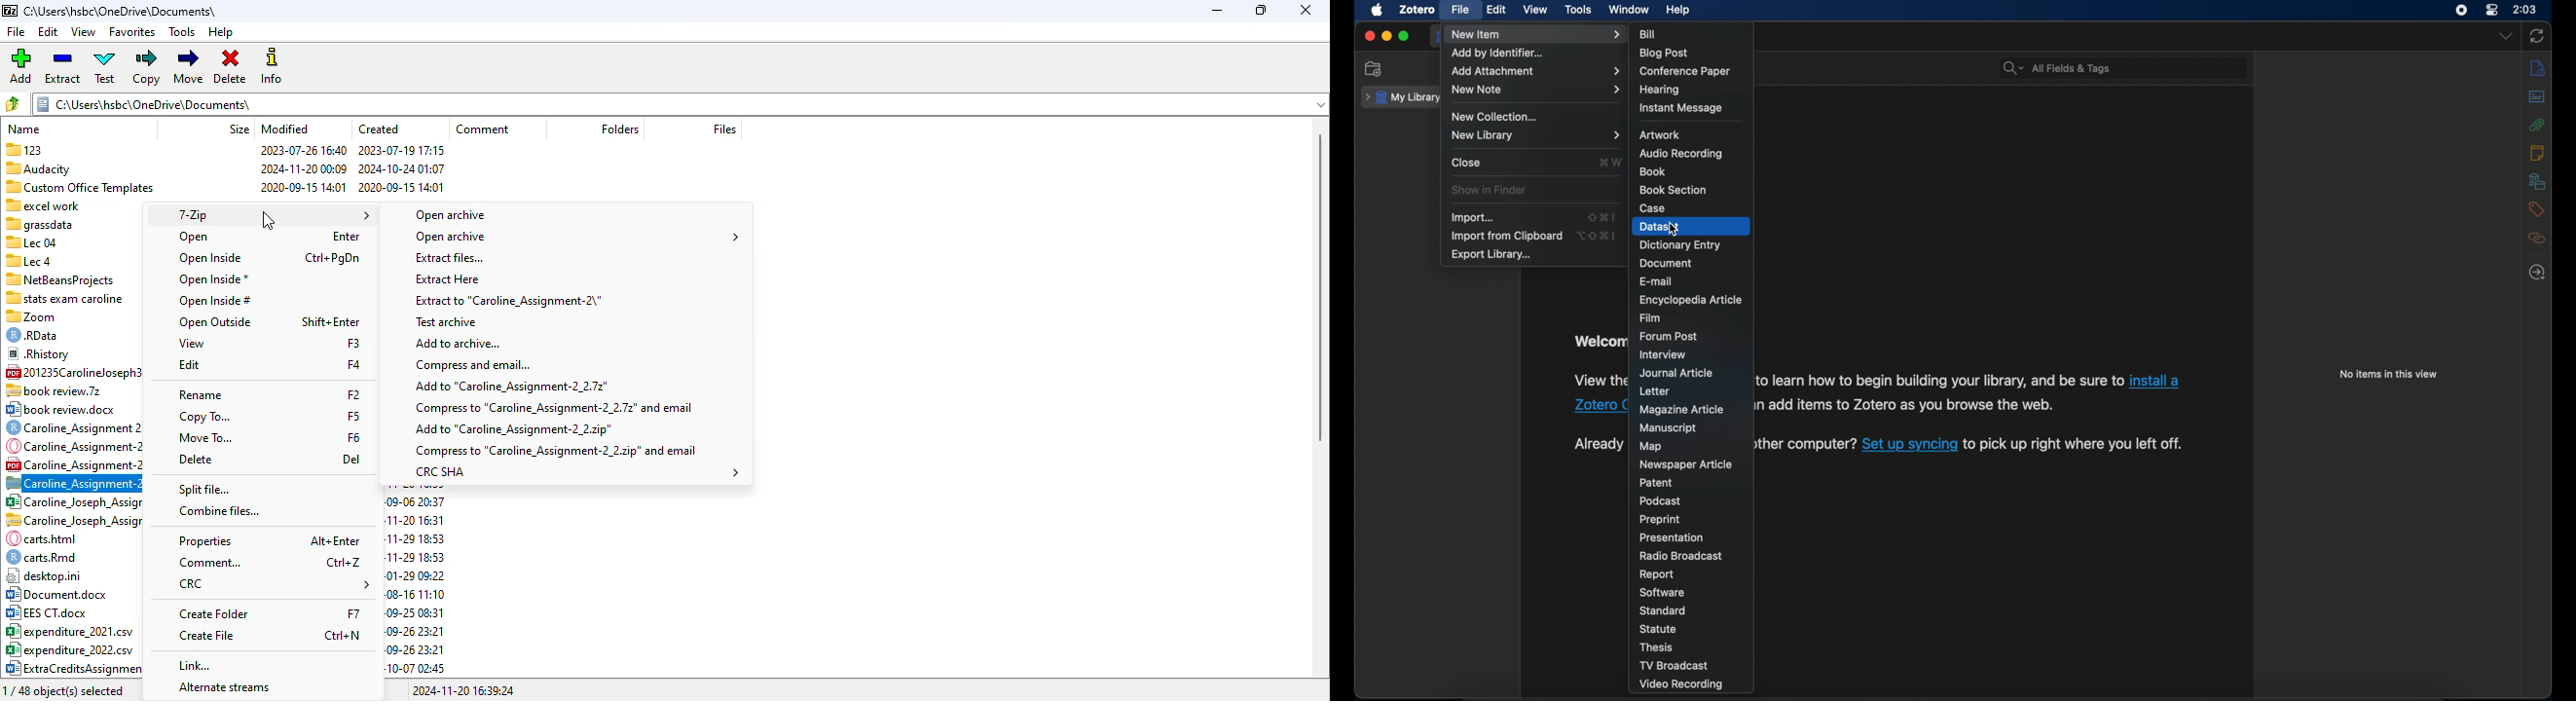  Describe the element at coordinates (354, 614) in the screenshot. I see `shortcut for create folder` at that location.